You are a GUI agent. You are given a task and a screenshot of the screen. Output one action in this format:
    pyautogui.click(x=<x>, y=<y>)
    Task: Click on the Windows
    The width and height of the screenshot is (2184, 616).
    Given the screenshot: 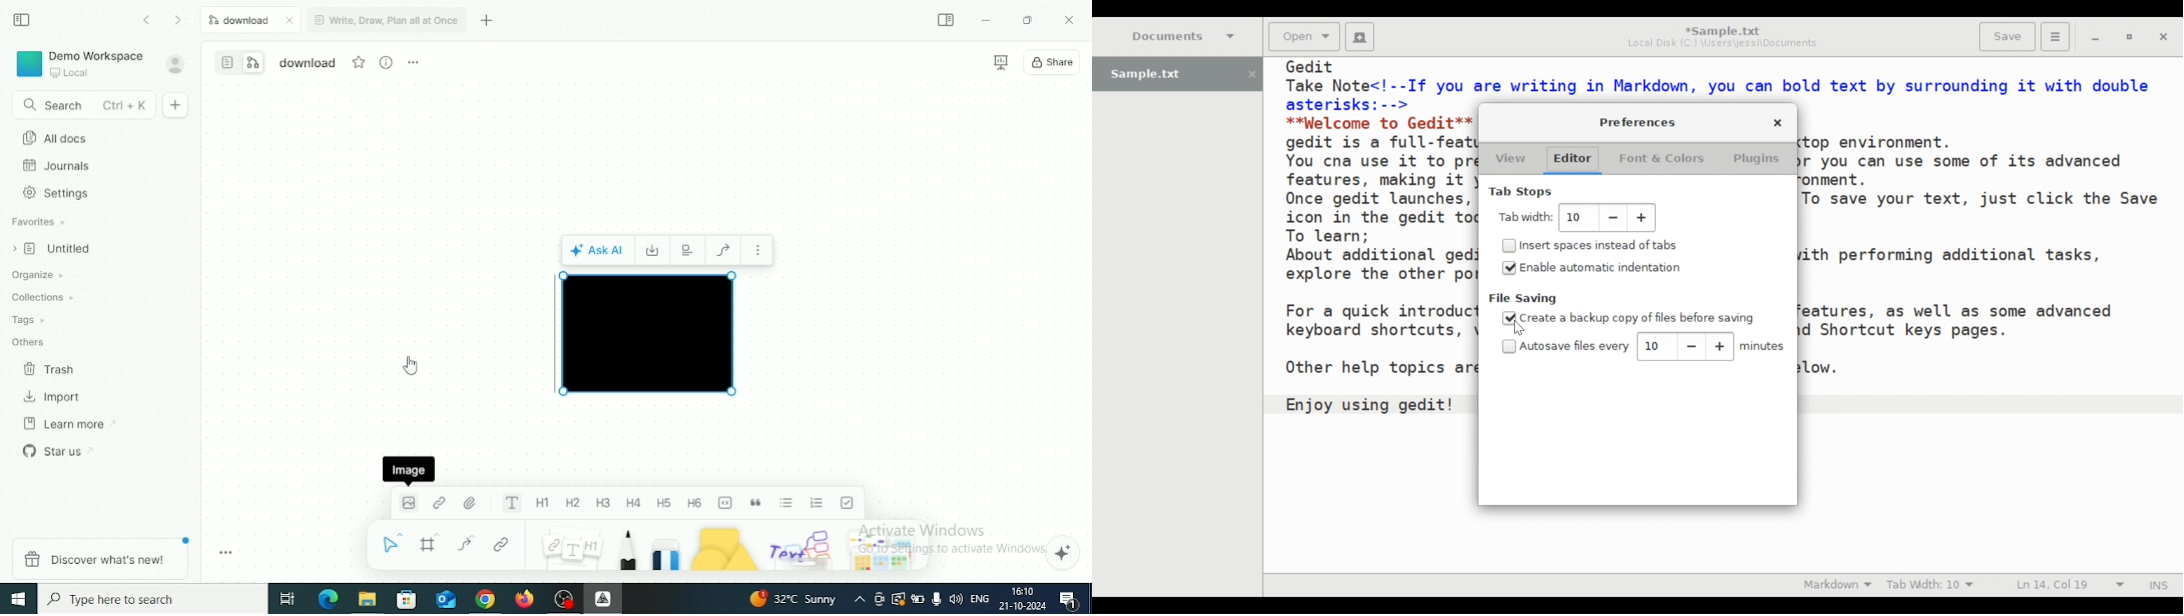 What is the action you would take?
    pyautogui.click(x=20, y=598)
    